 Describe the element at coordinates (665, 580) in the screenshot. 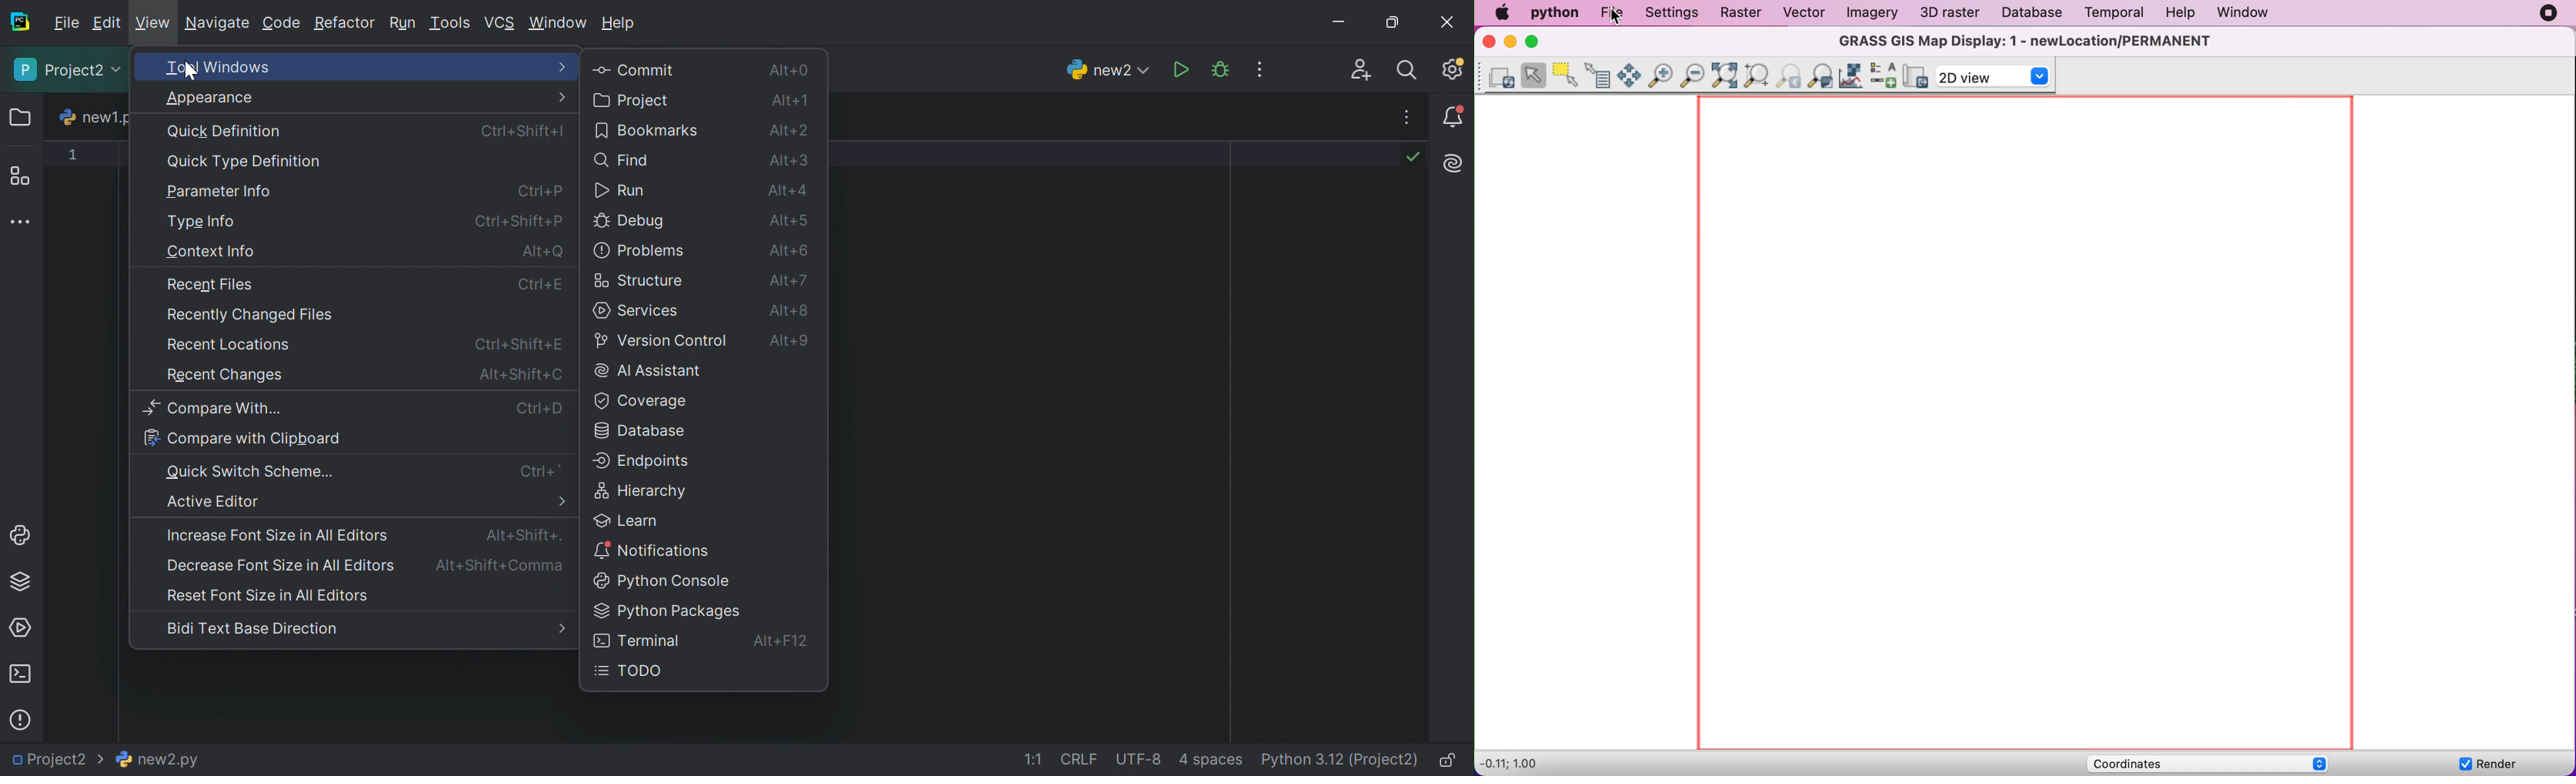

I see `Python console` at that location.